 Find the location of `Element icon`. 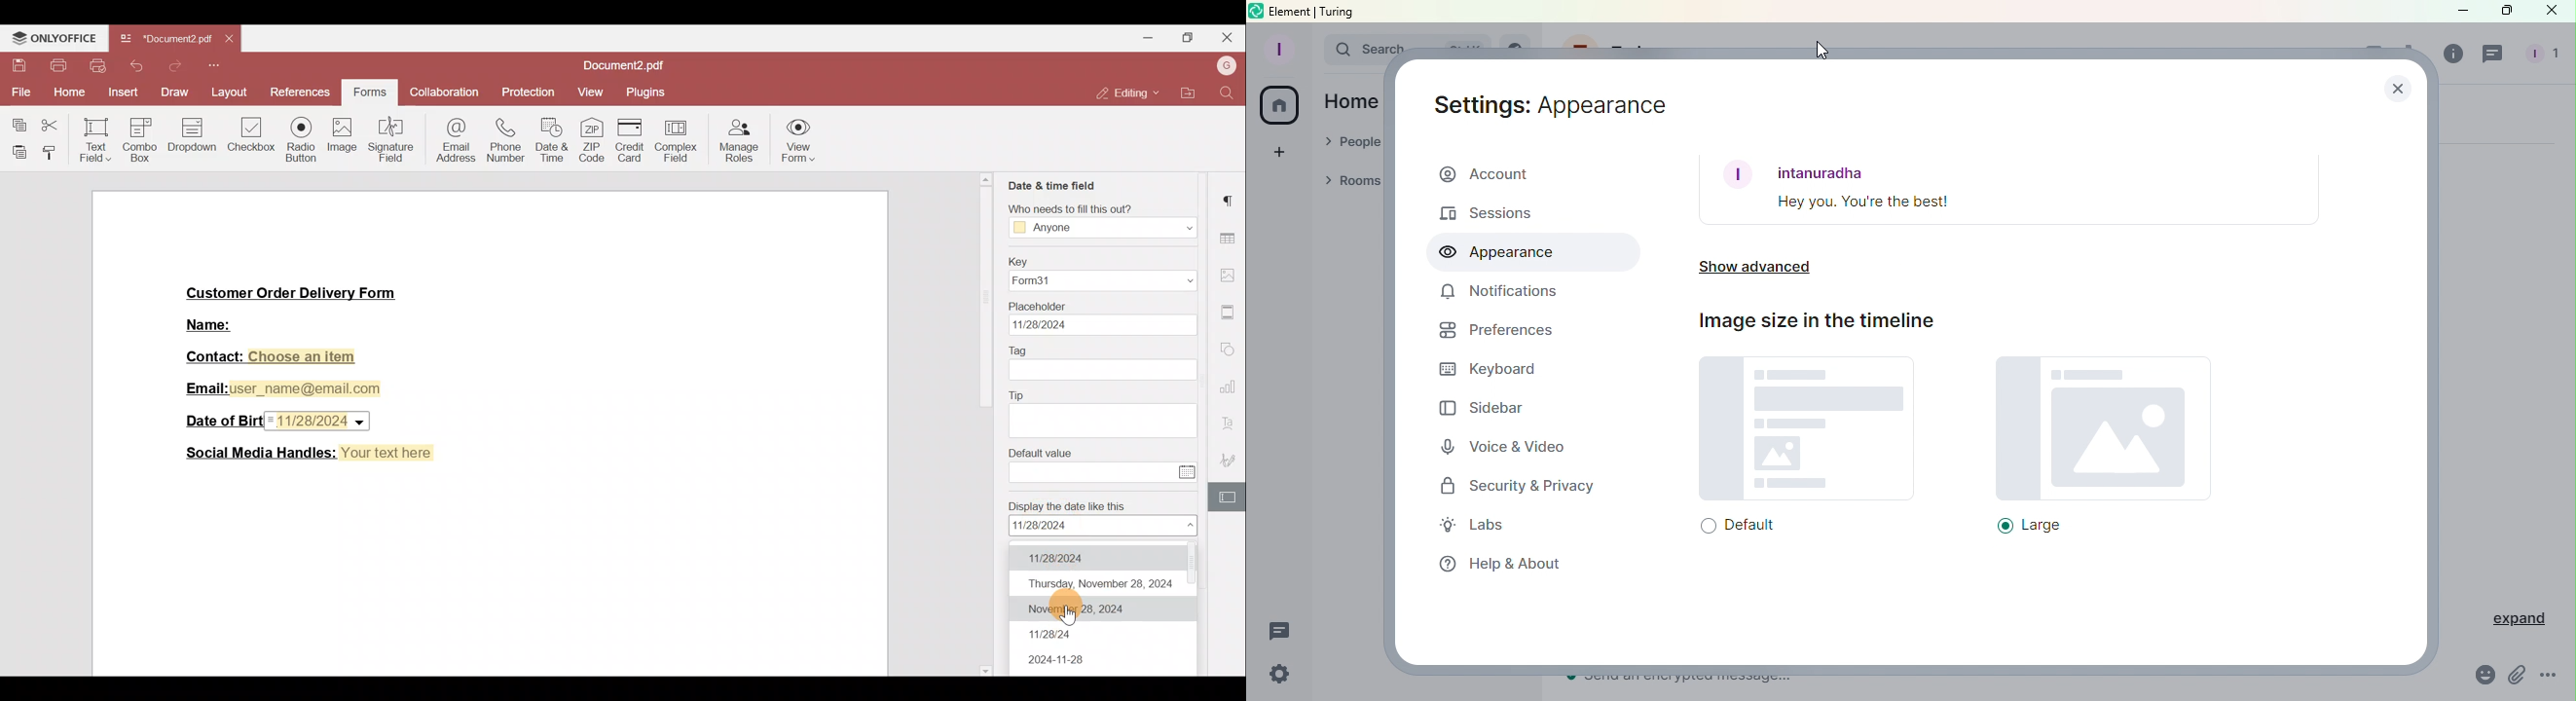

Element icon is located at coordinates (1257, 11).